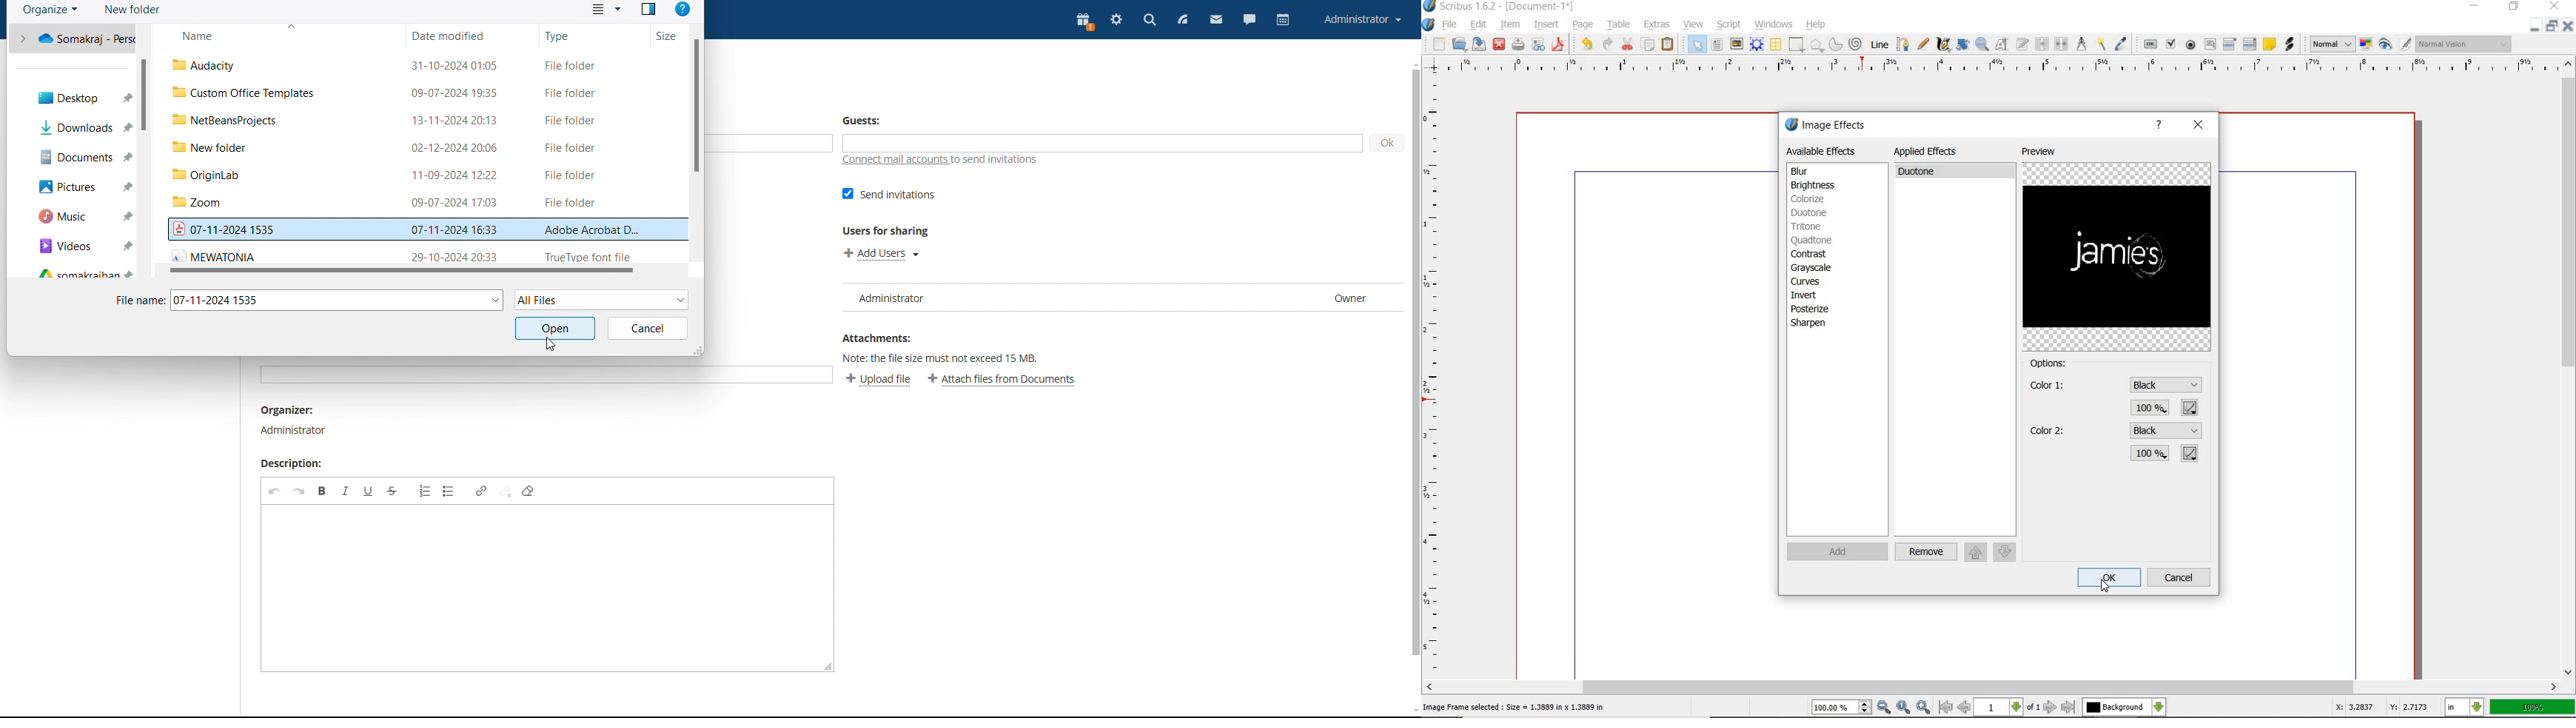 This screenshot has height=728, width=2576. Describe the element at coordinates (335, 302) in the screenshot. I see `` at that location.